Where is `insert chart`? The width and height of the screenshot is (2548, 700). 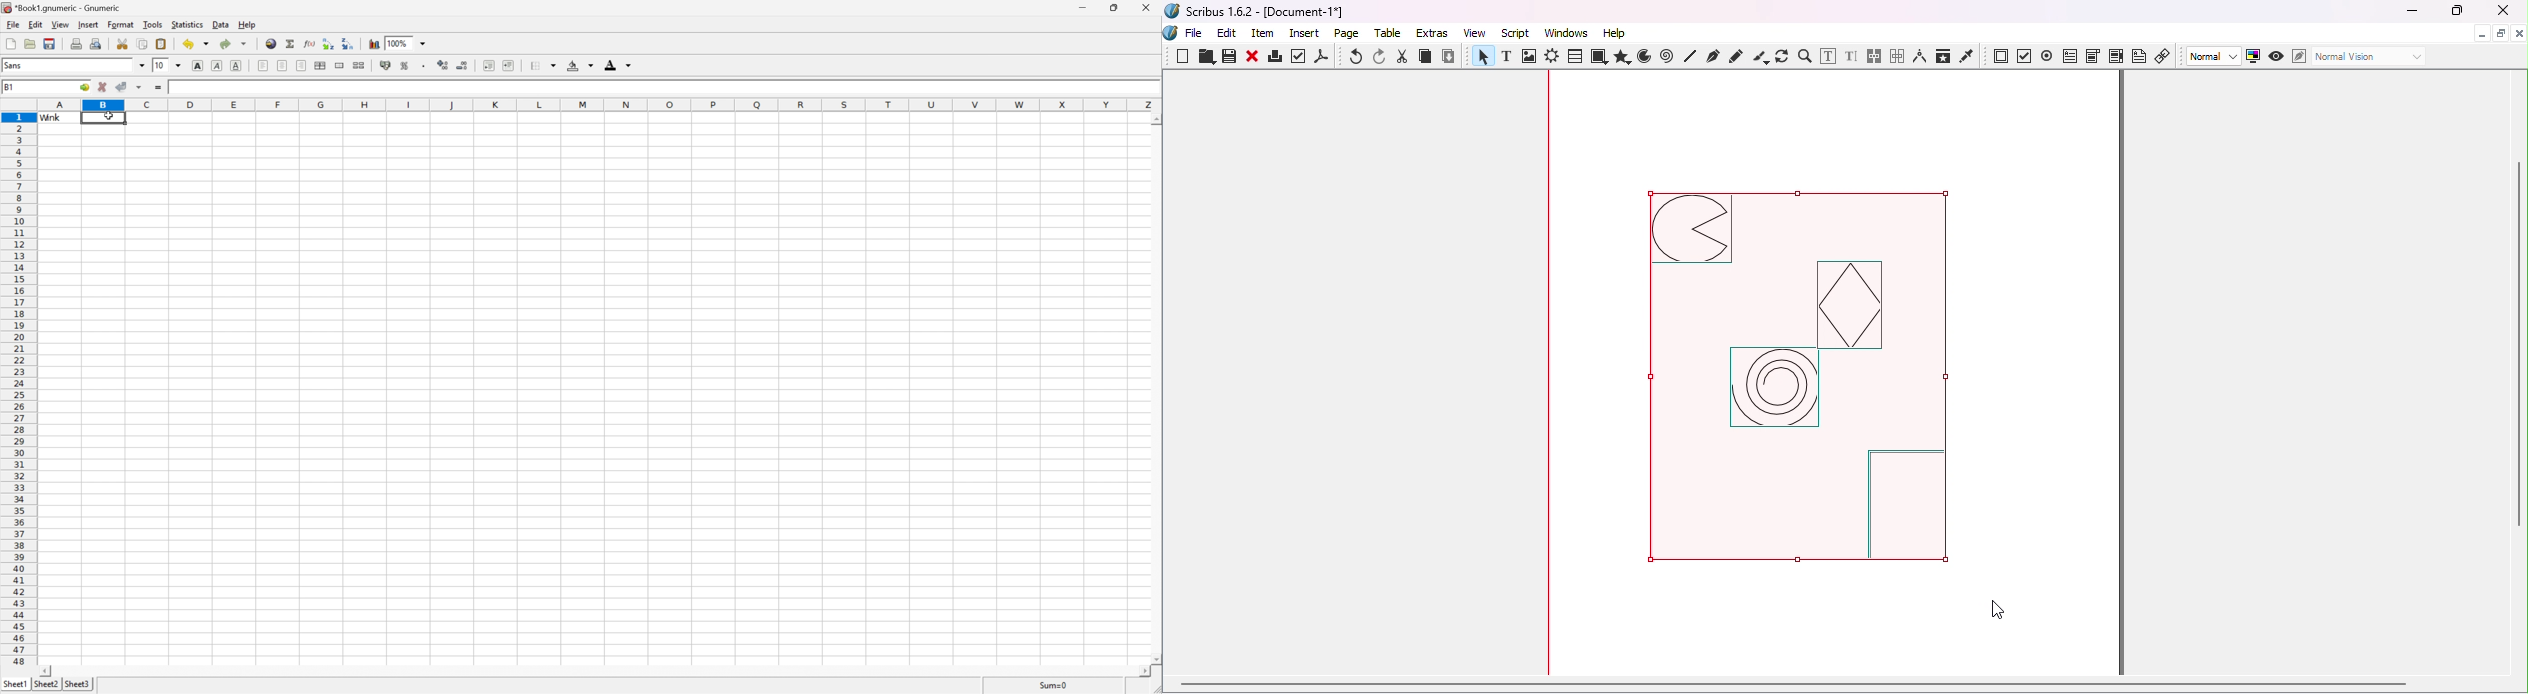 insert chart is located at coordinates (374, 44).